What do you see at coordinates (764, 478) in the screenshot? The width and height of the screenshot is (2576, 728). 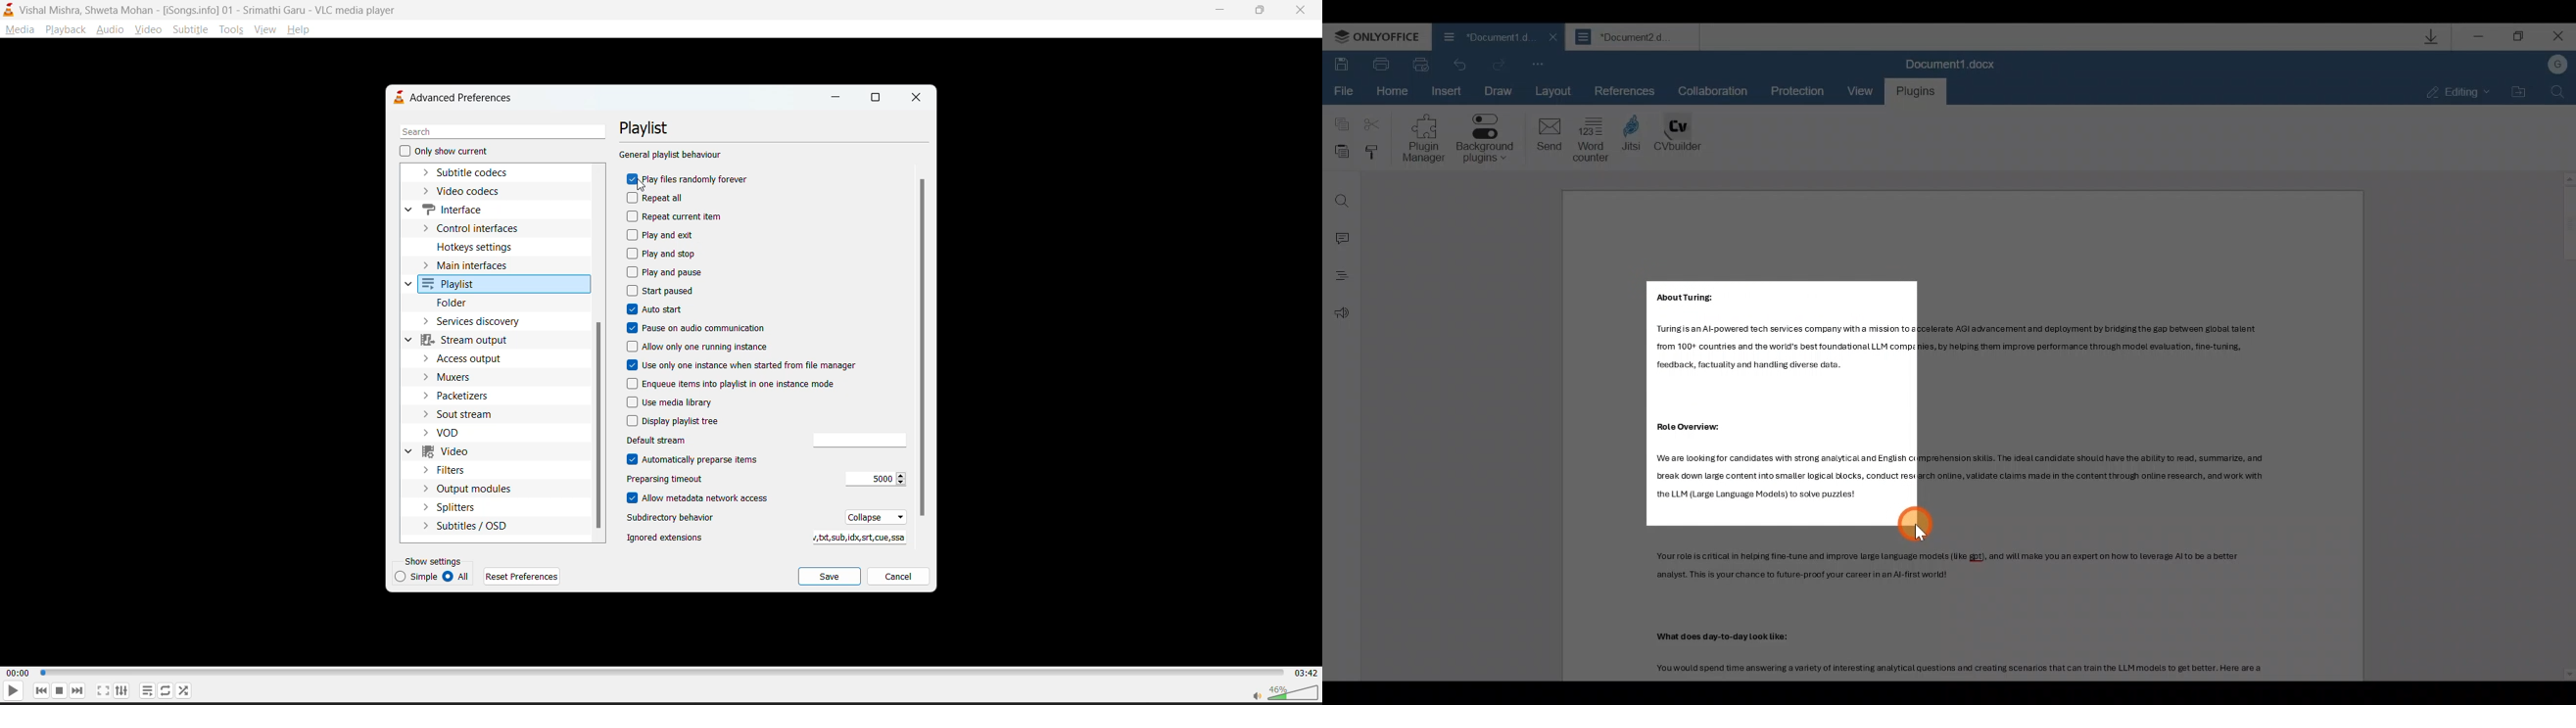 I see `preparsing timeout` at bounding box center [764, 478].